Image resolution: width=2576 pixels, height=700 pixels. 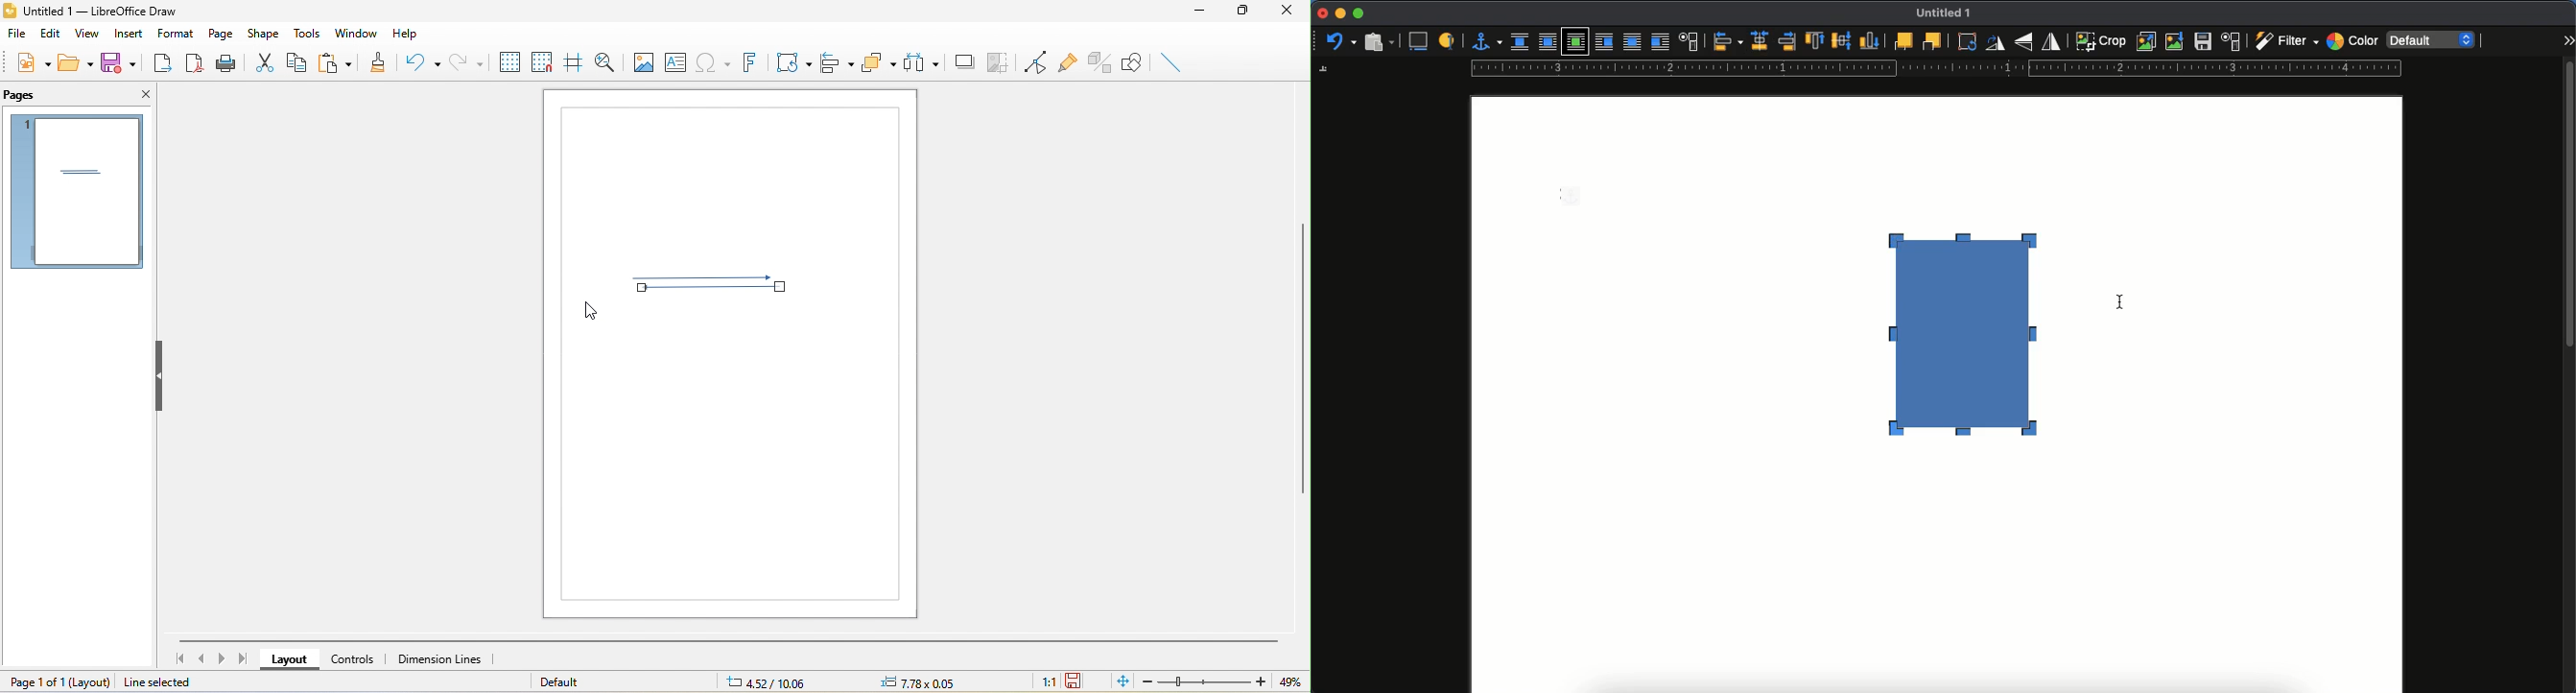 What do you see at coordinates (1789, 41) in the screenshot?
I see `right` at bounding box center [1789, 41].